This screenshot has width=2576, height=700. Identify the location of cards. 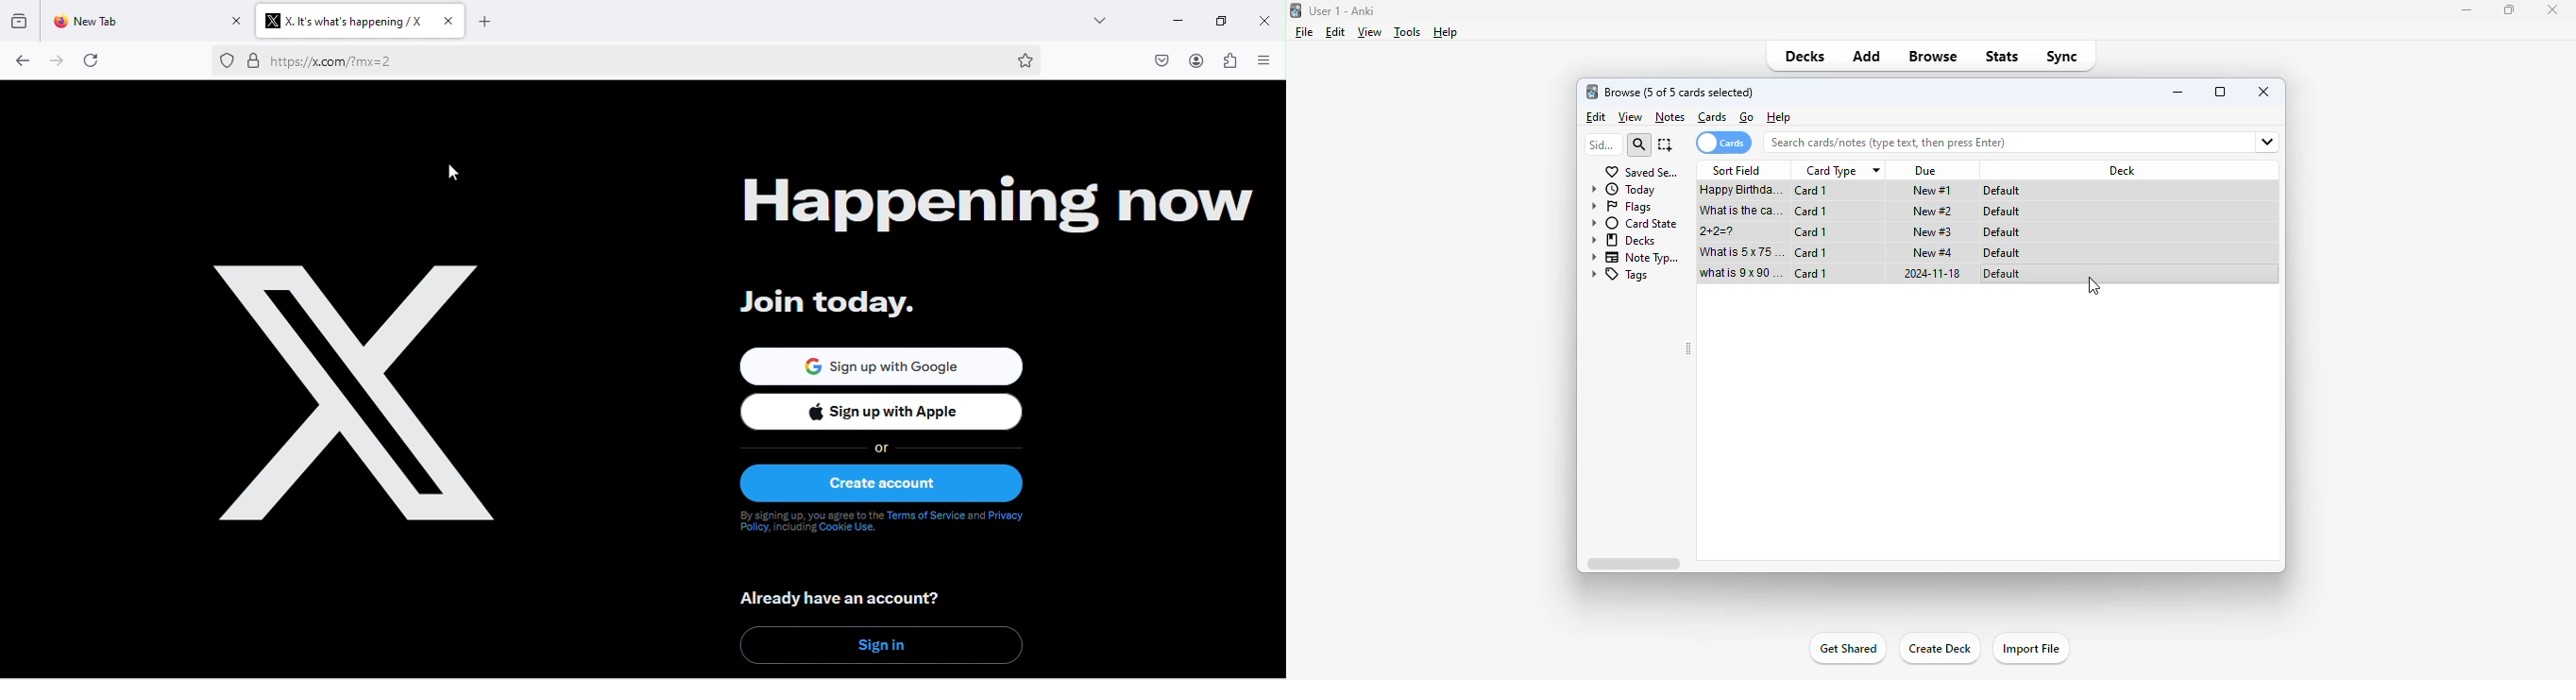
(1723, 143).